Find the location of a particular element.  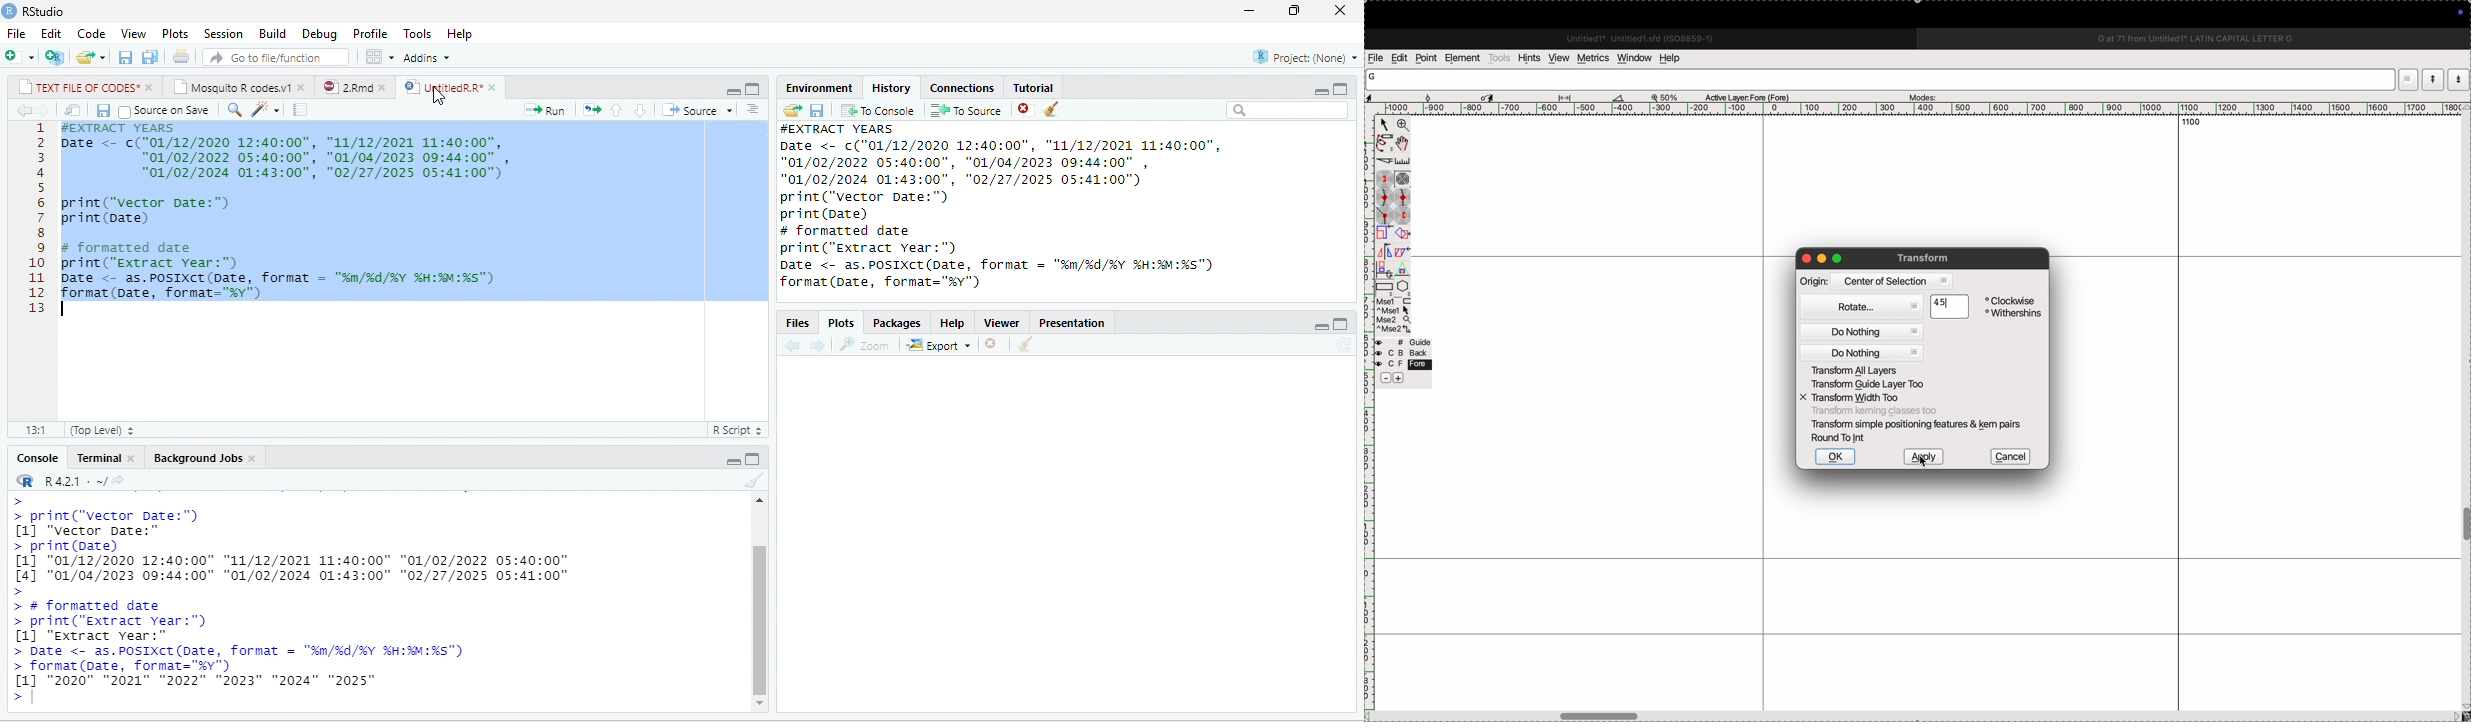

Maximize is located at coordinates (1340, 89).